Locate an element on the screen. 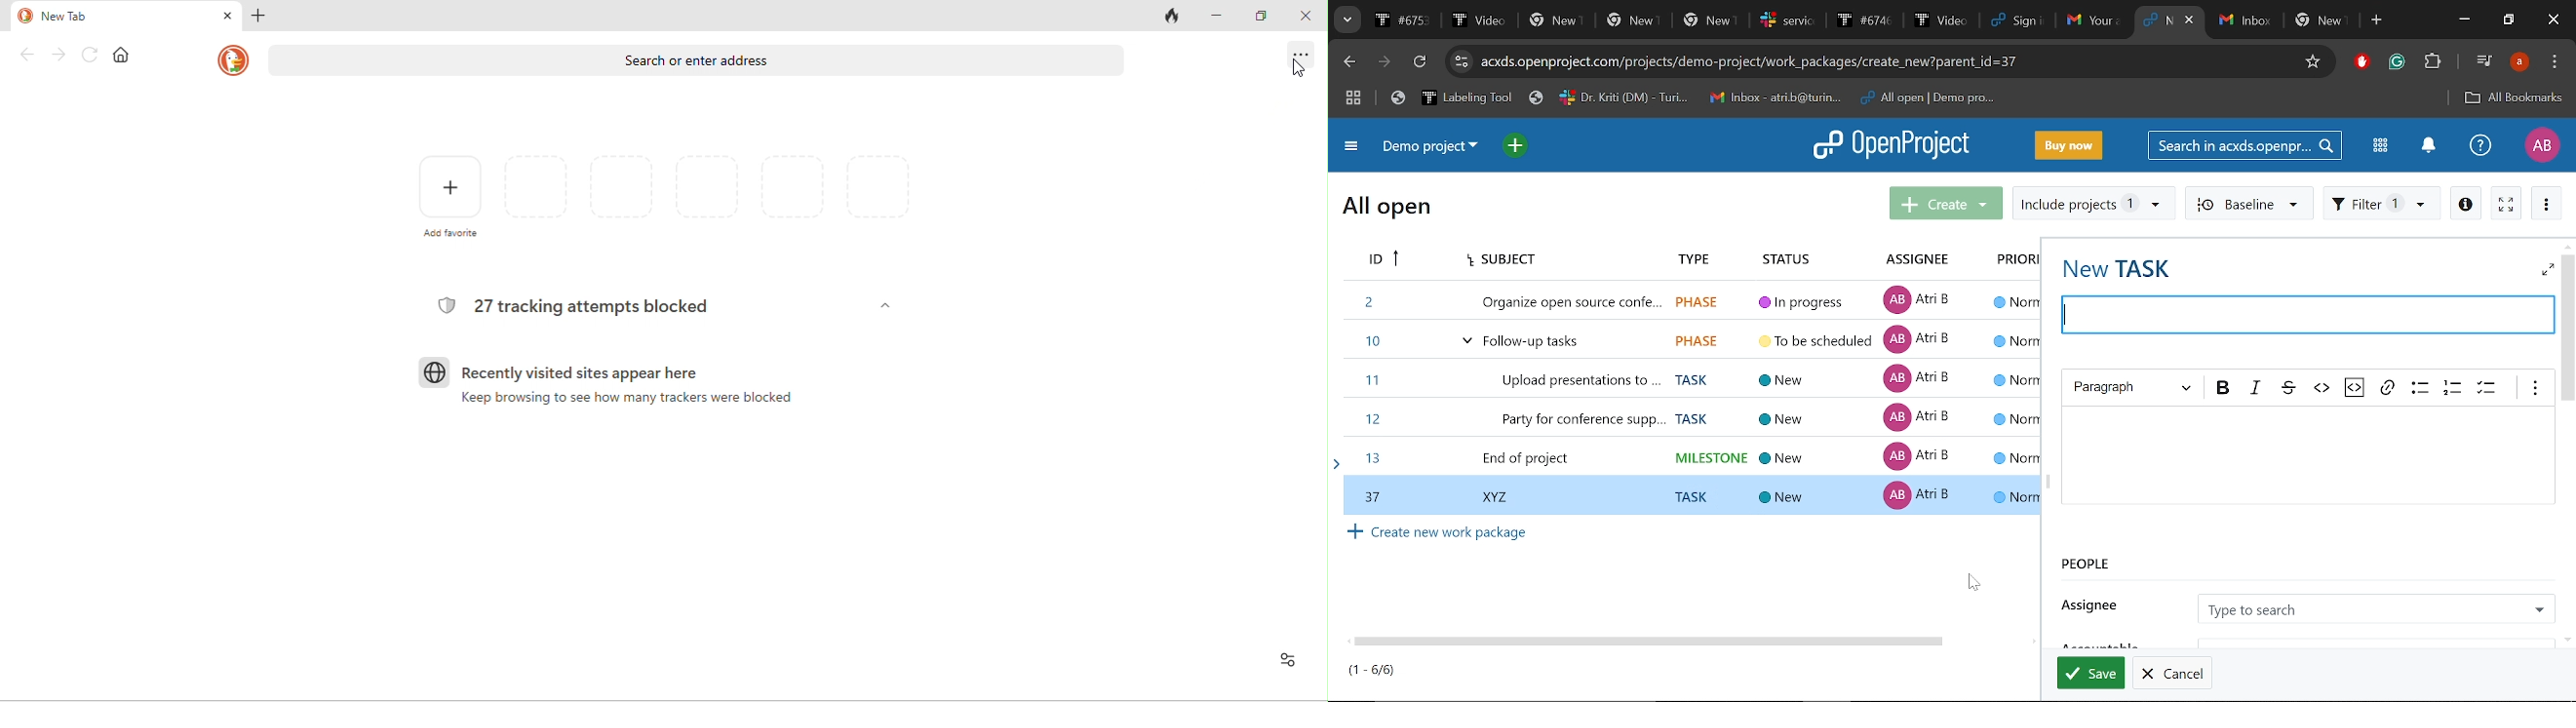  Modules is located at coordinates (2380, 145).